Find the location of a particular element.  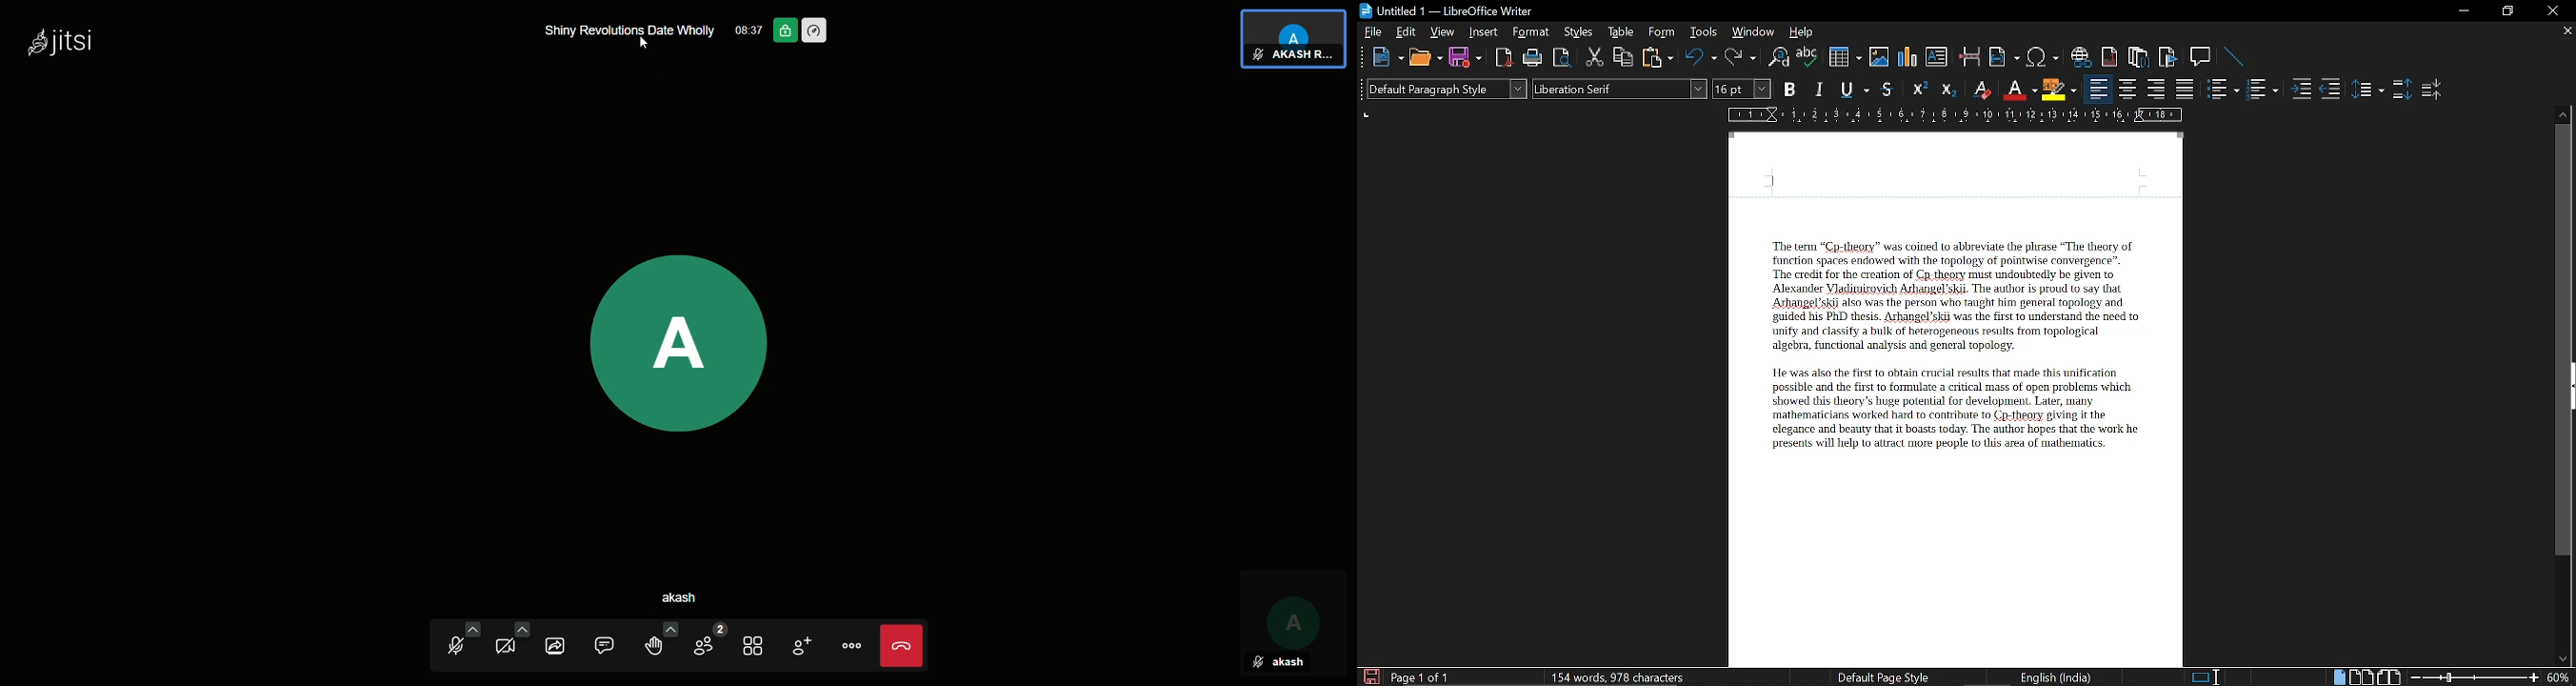

Find and replace is located at coordinates (1777, 58).